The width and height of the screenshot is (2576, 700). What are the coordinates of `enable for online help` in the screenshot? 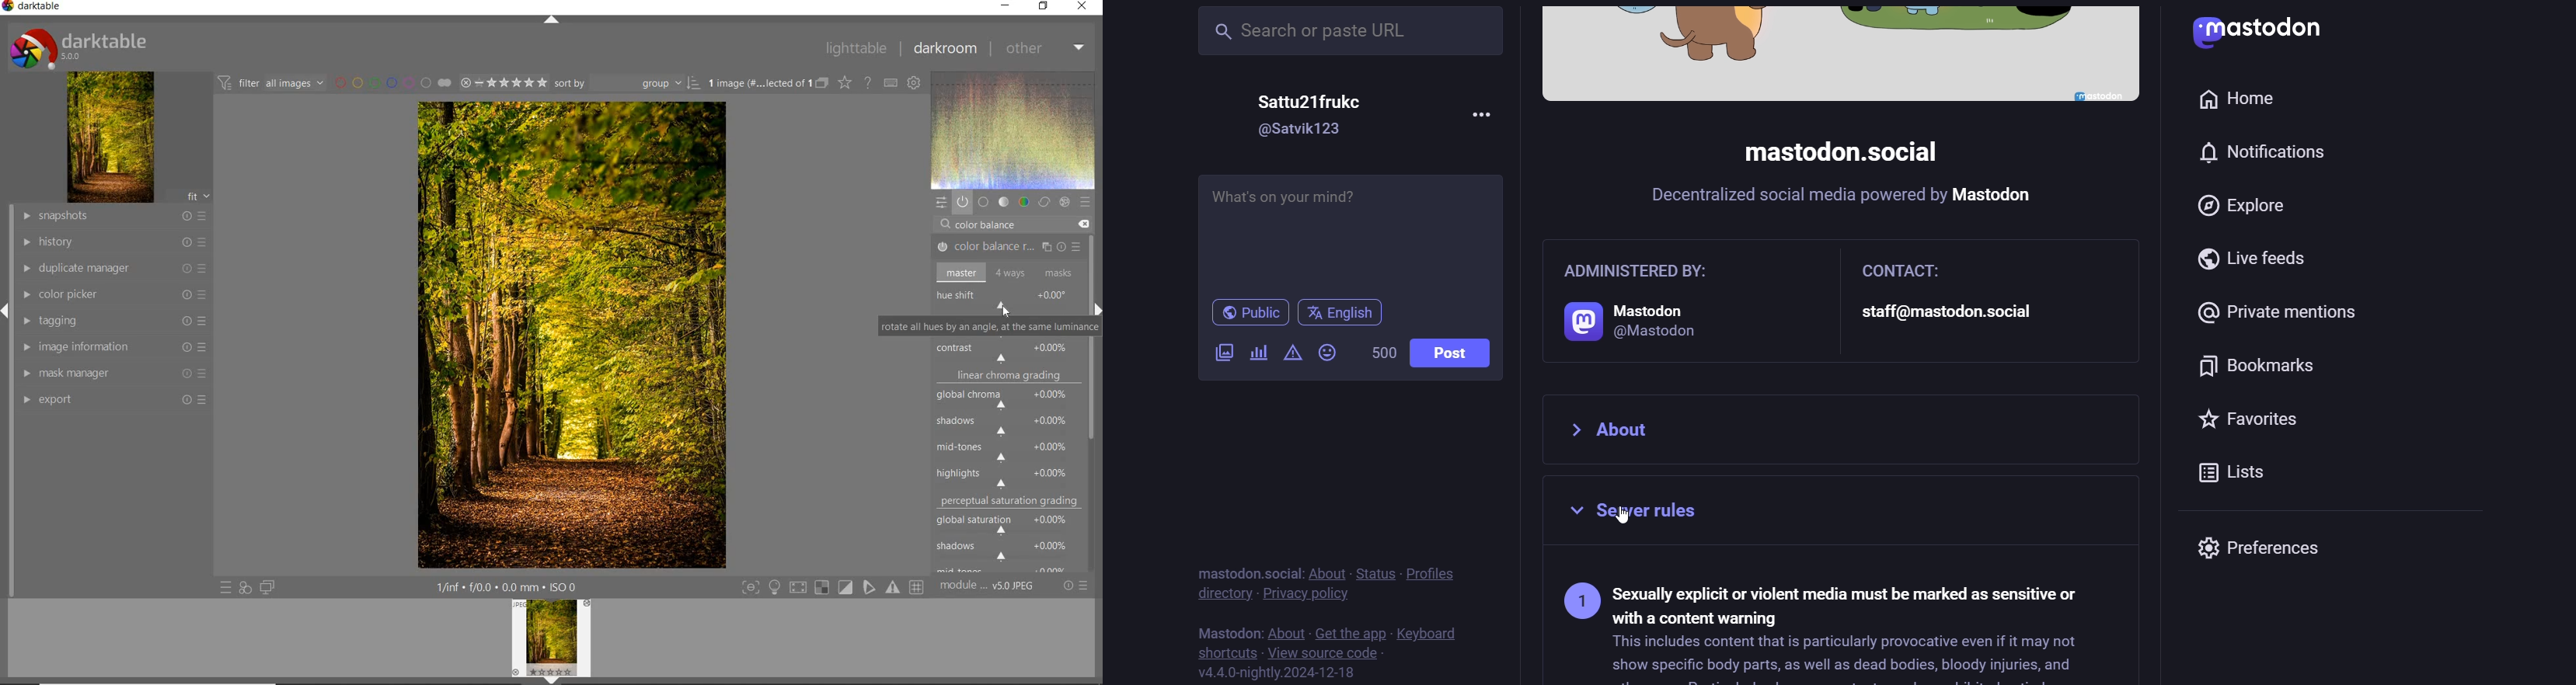 It's located at (869, 83).